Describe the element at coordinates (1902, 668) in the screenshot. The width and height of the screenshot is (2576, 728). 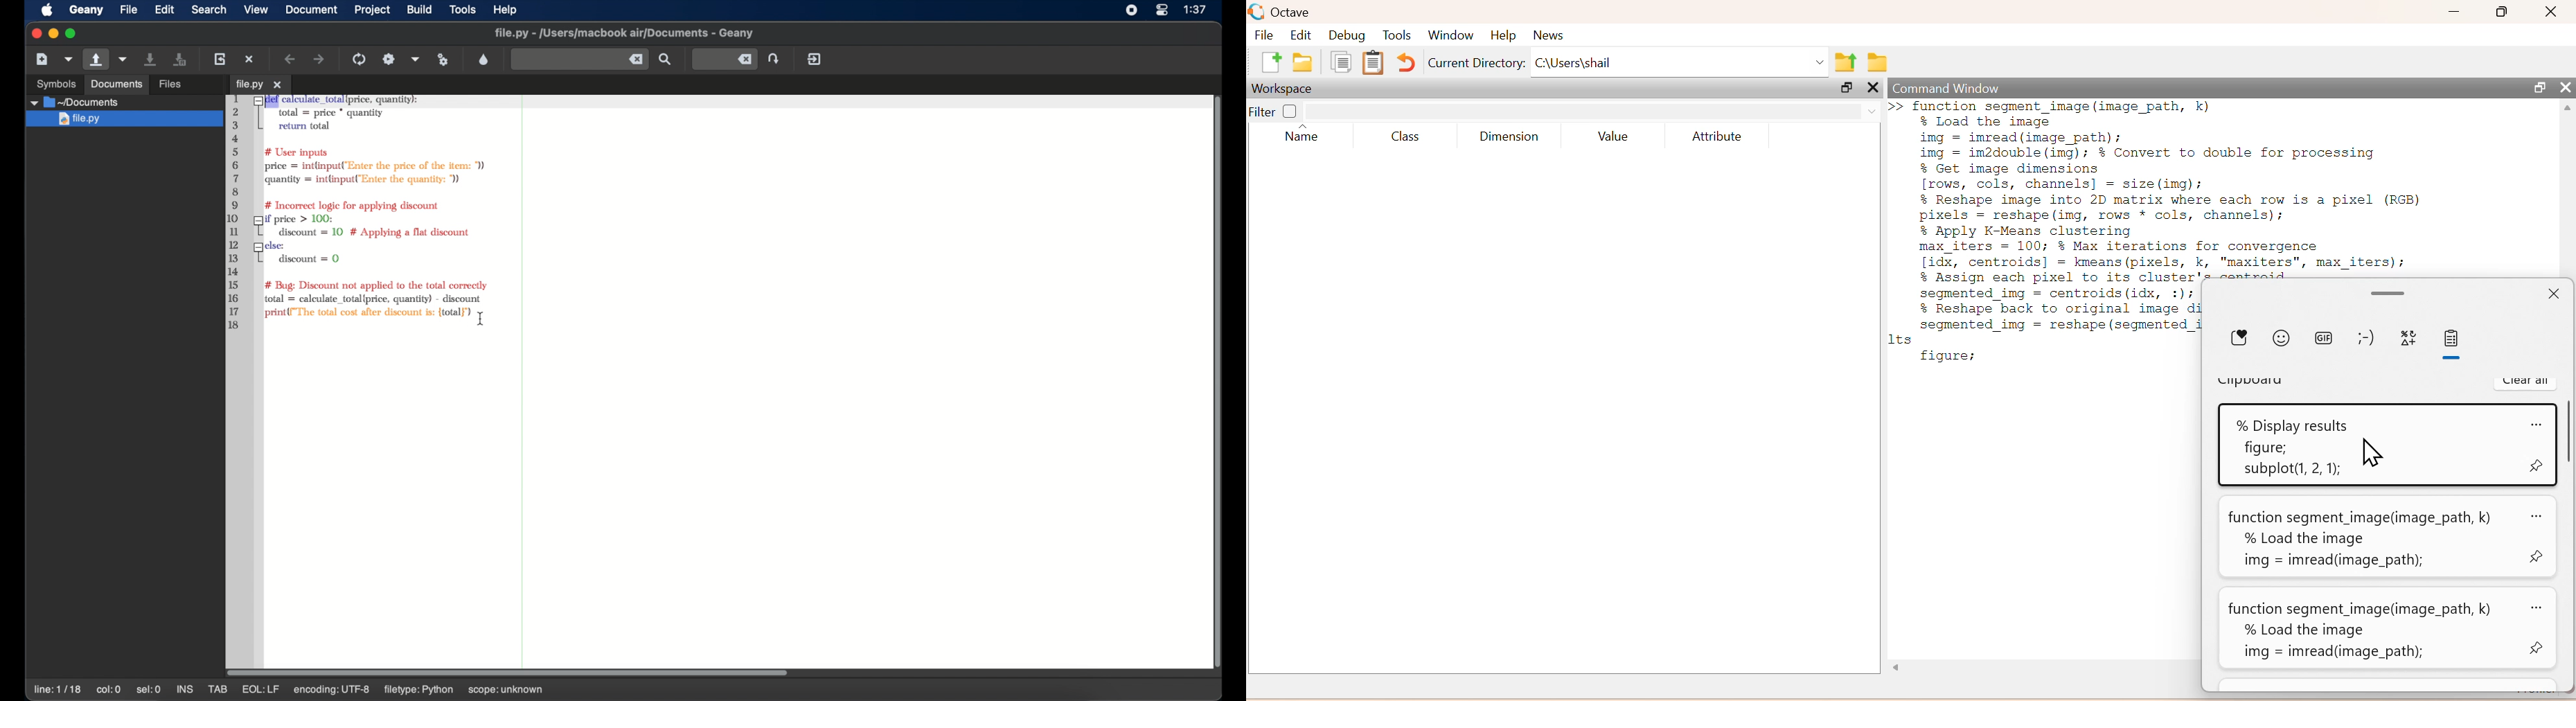
I see `` at that location.